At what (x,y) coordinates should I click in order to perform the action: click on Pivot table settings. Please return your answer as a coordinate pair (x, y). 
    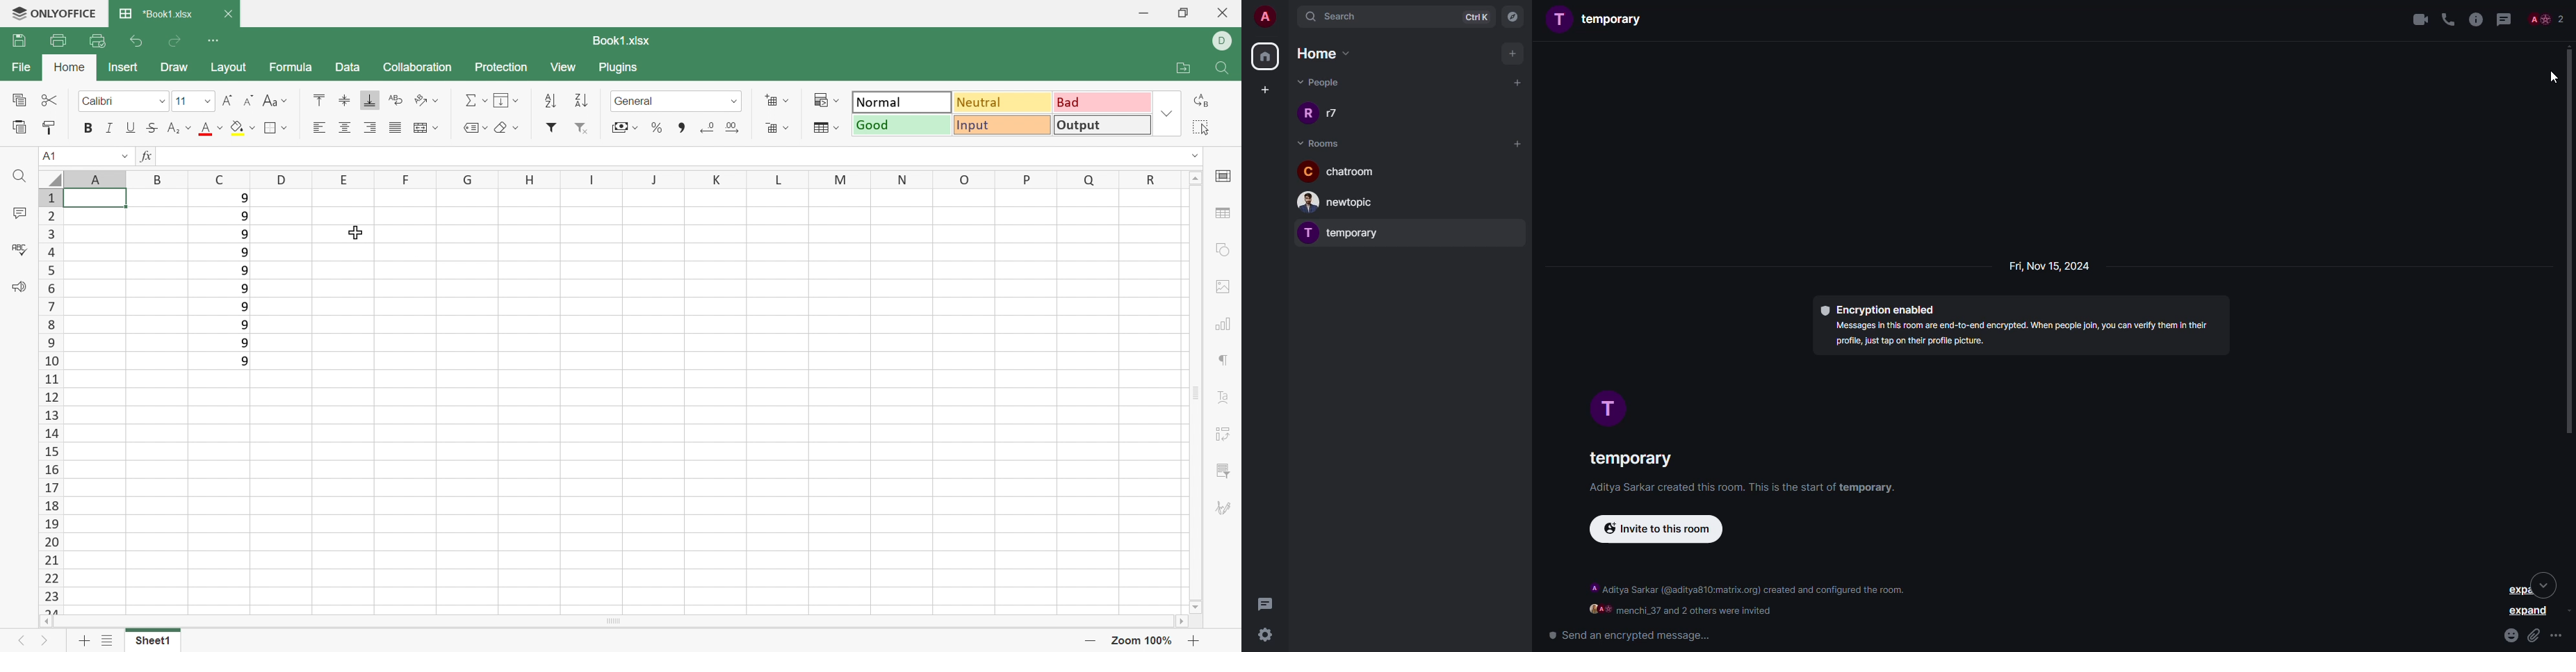
    Looking at the image, I should click on (1224, 435).